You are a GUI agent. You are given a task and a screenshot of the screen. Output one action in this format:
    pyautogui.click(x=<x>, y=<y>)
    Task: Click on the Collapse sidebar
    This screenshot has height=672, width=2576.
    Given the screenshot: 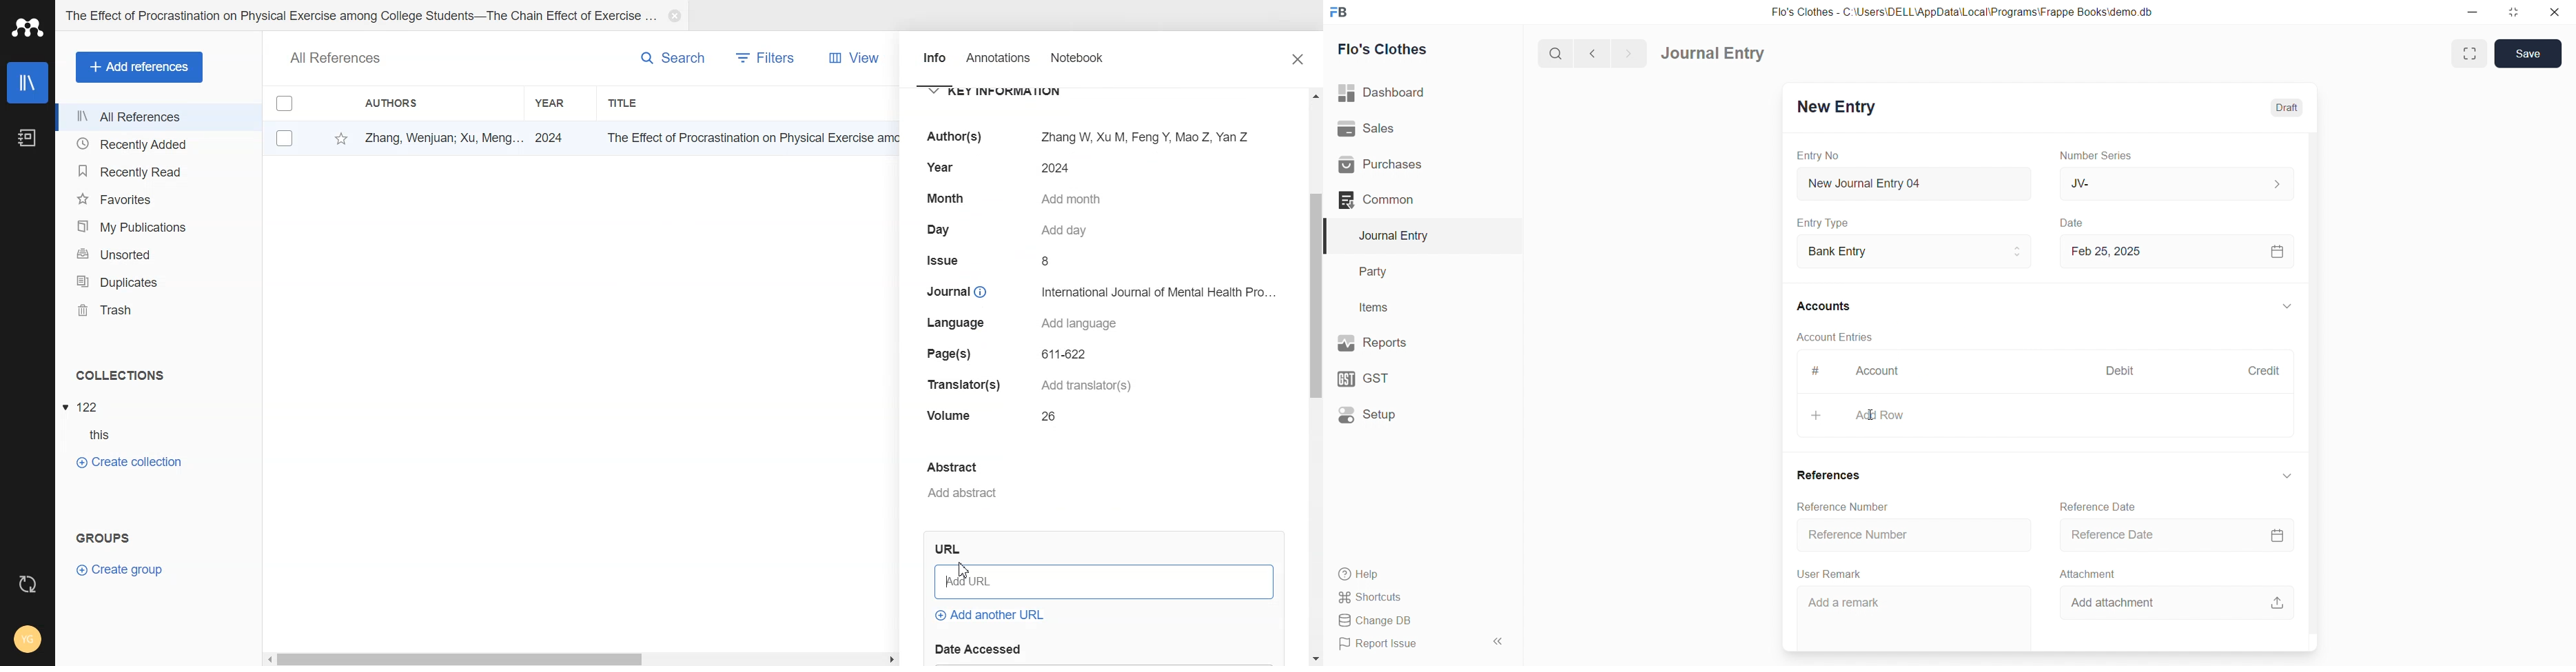 What is the action you would take?
    pyautogui.click(x=1499, y=644)
    